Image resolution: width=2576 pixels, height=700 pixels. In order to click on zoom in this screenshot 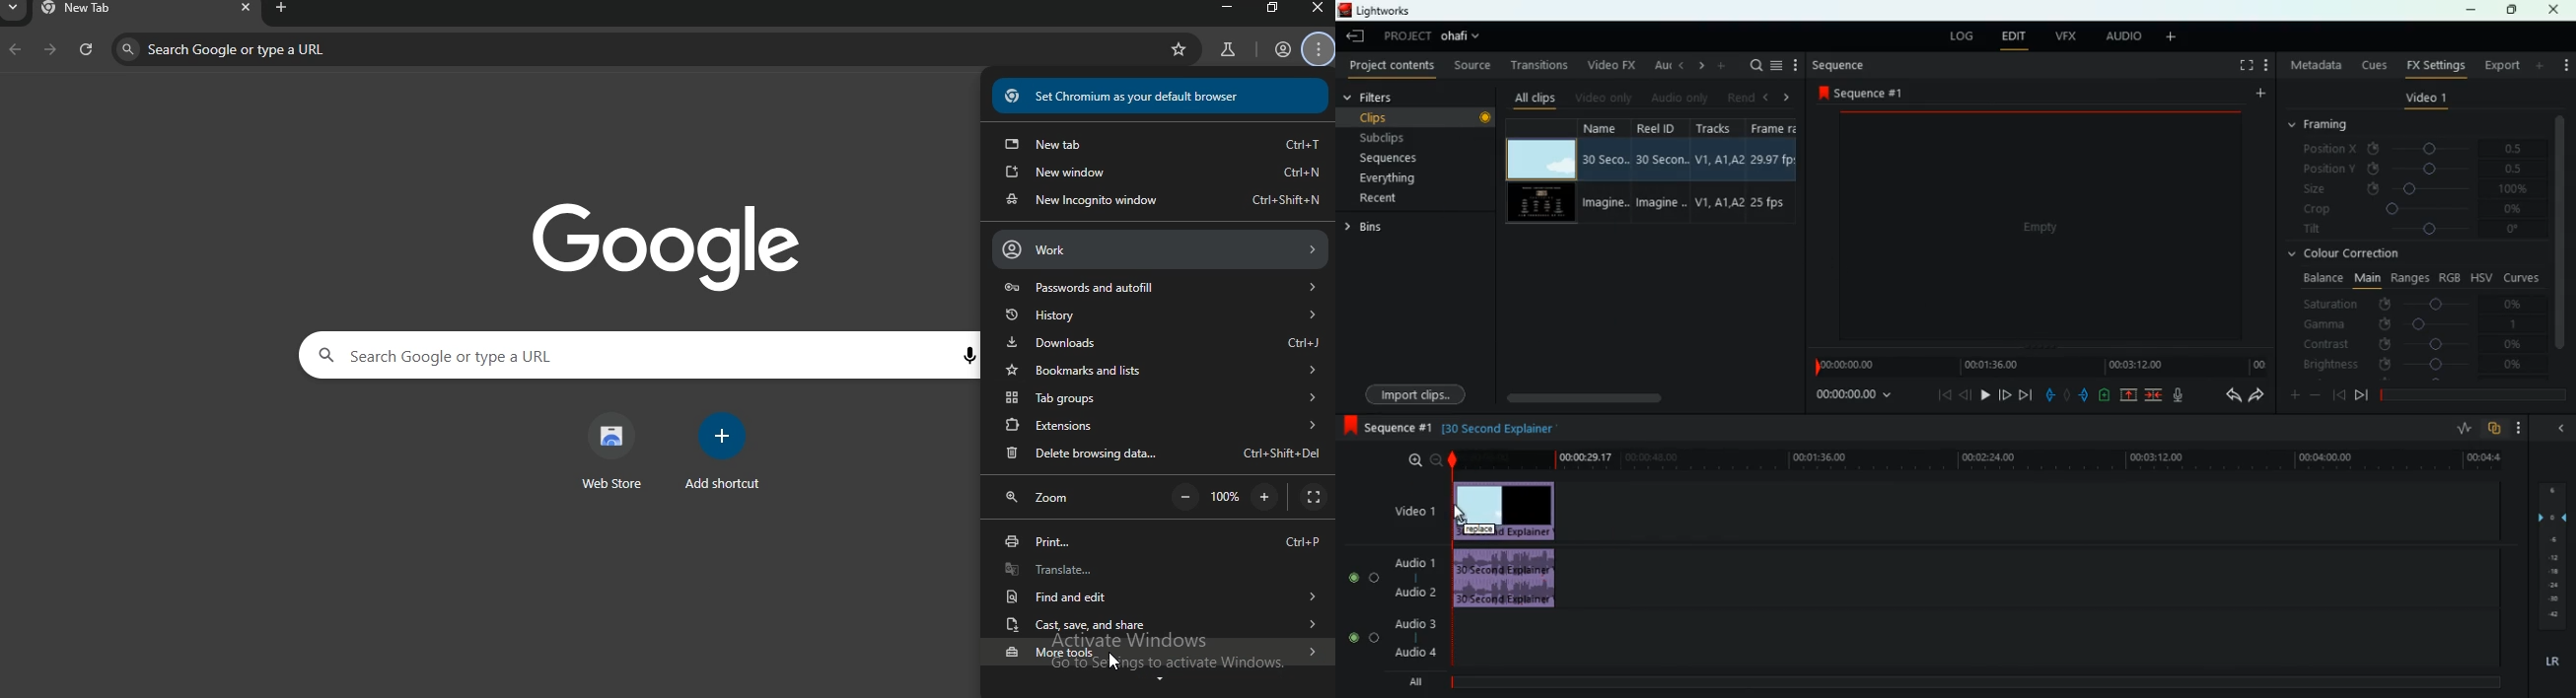, I will do `click(1423, 460)`.